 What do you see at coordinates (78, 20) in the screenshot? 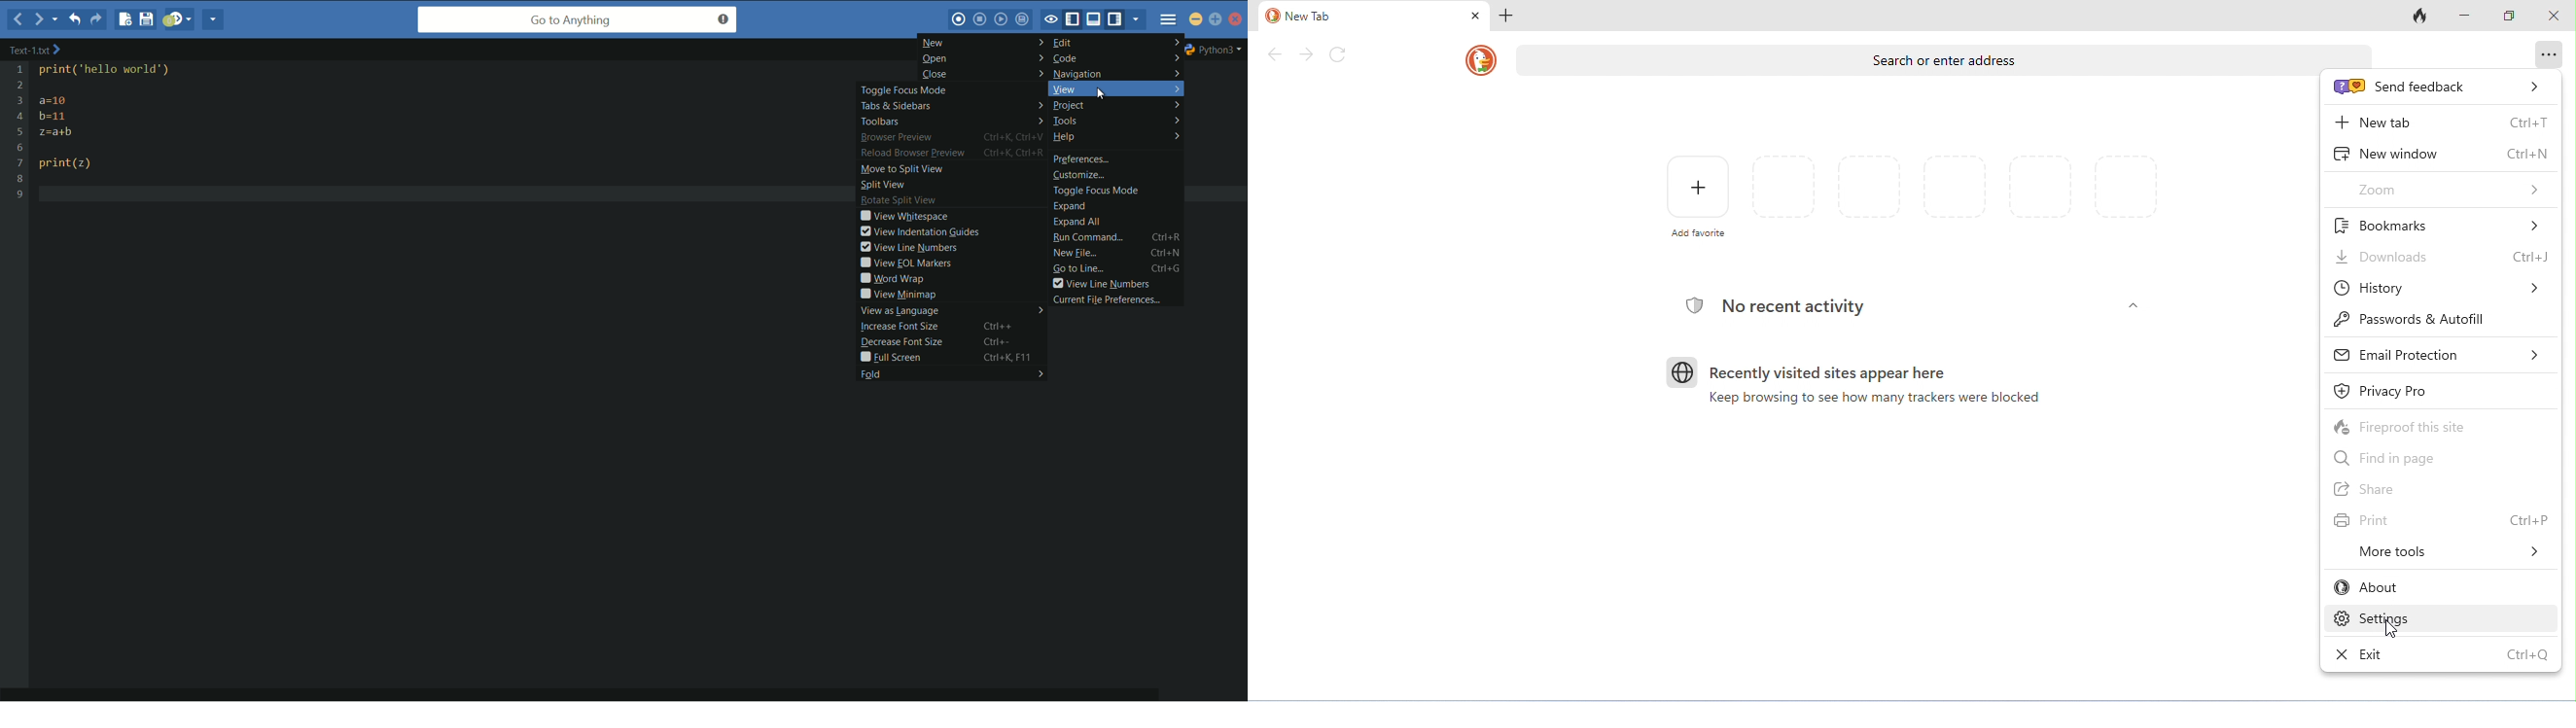
I see `undo` at bounding box center [78, 20].